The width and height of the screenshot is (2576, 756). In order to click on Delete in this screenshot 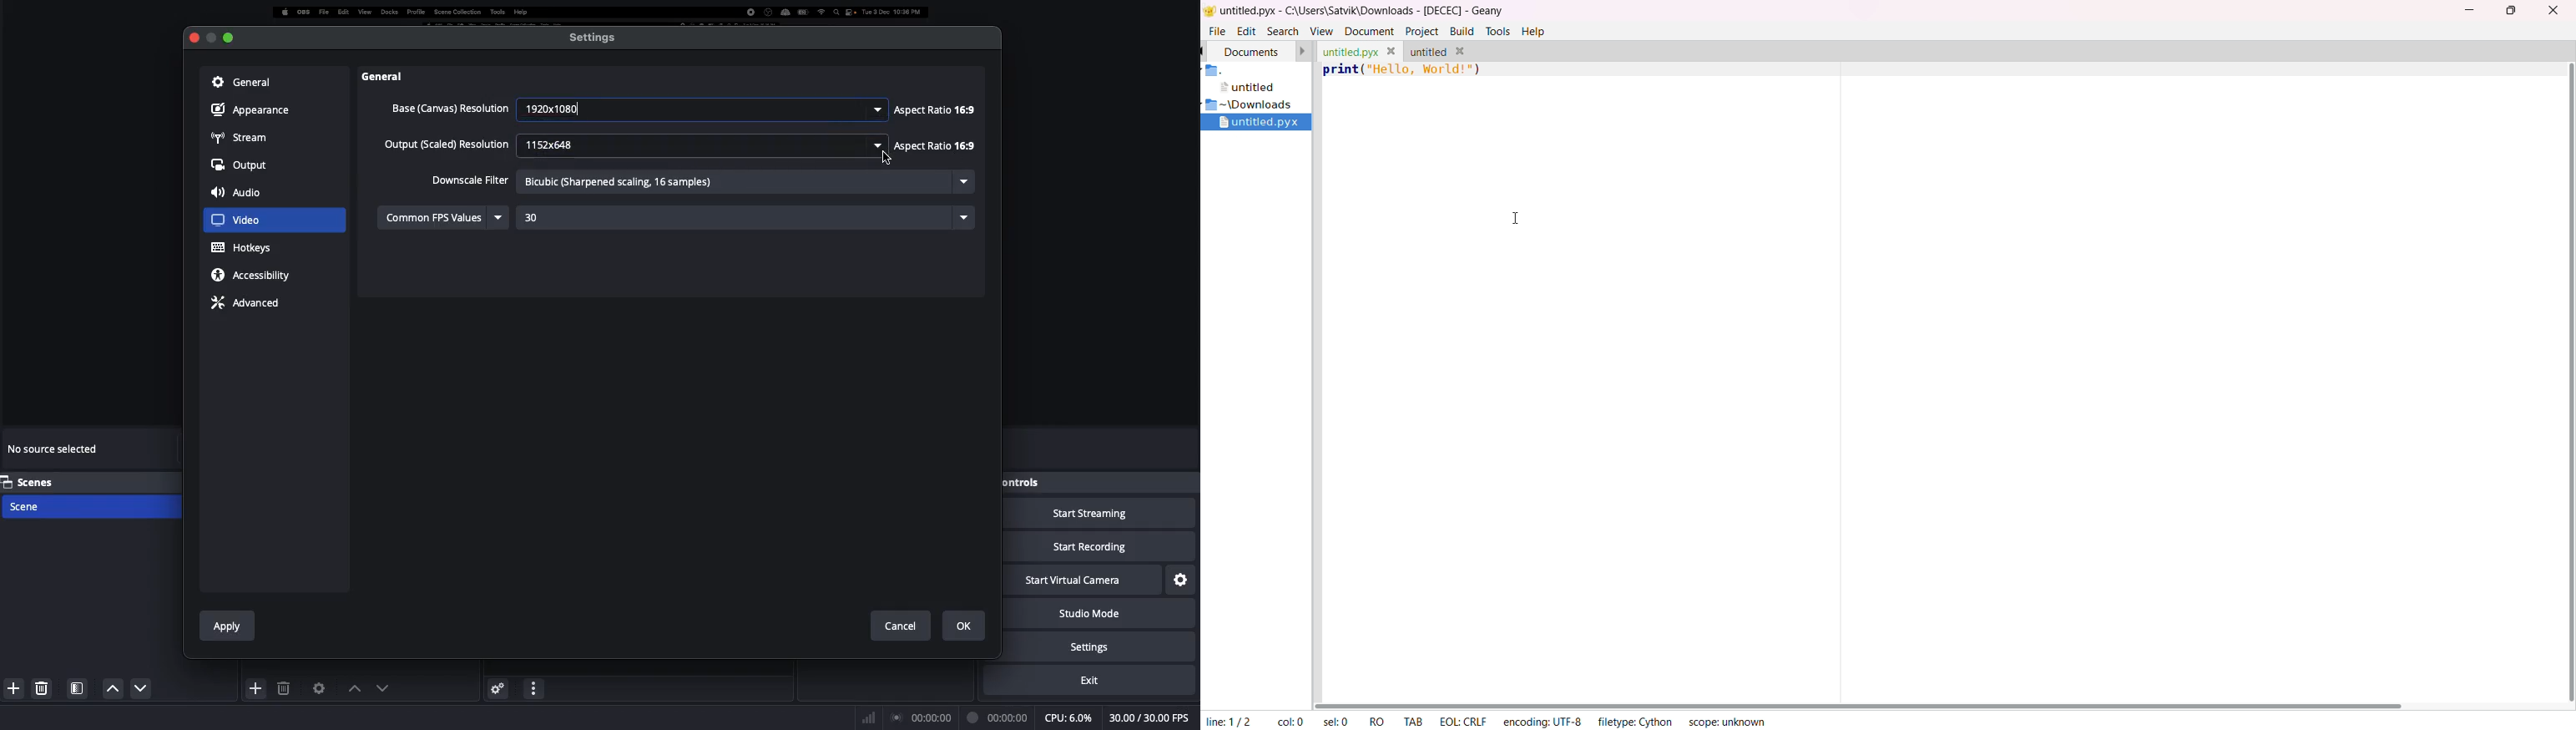, I will do `click(285, 688)`.